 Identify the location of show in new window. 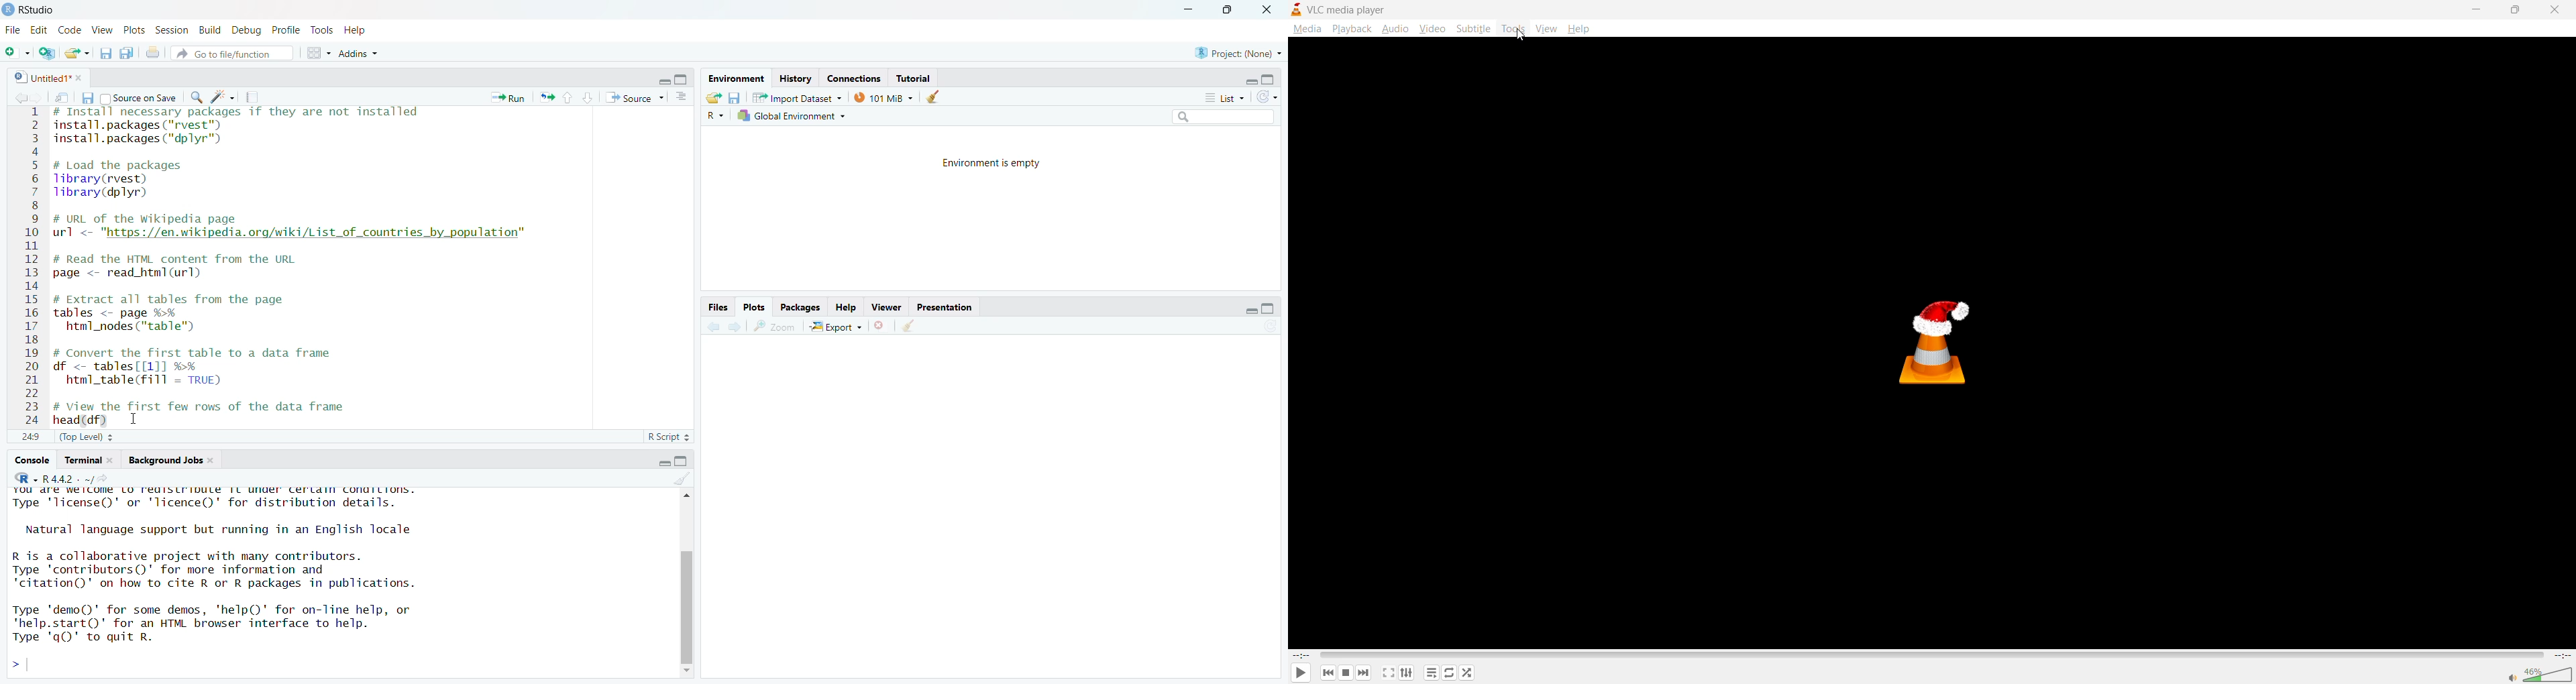
(62, 97).